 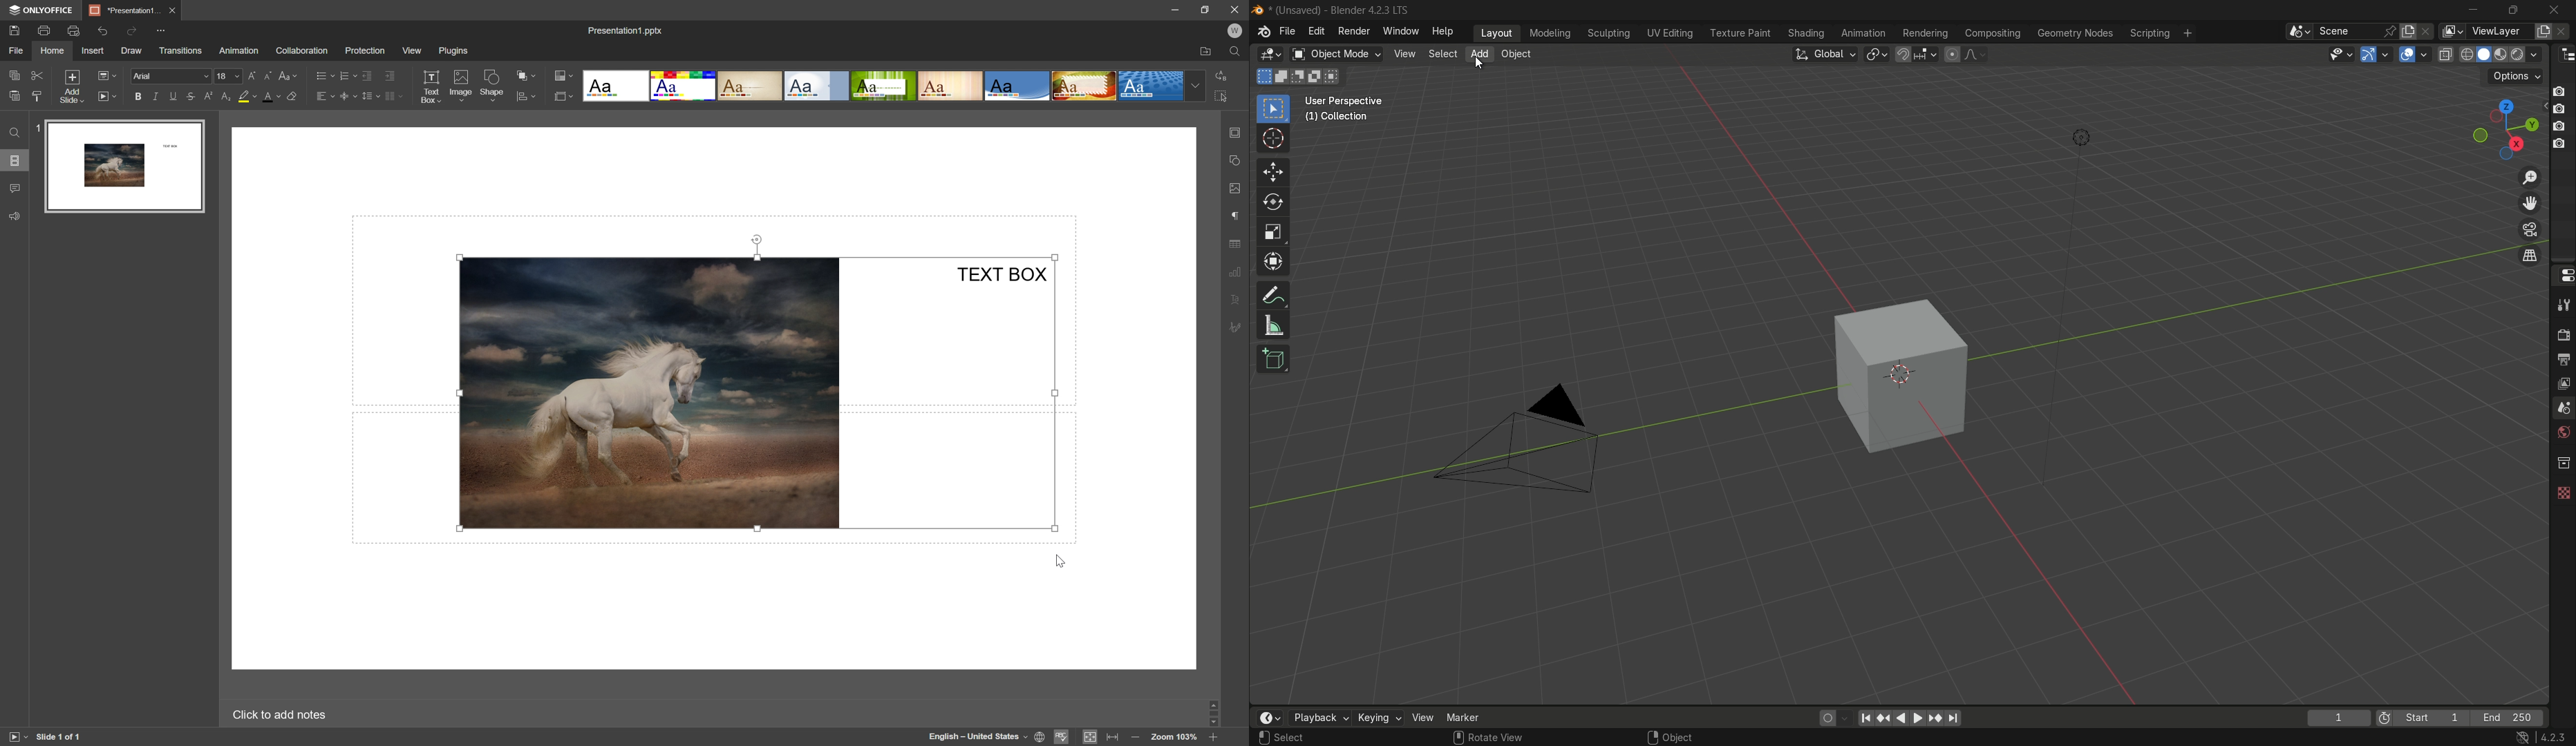 What do you see at coordinates (1360, 113) in the screenshot?
I see `user perspective (1) | collection` at bounding box center [1360, 113].